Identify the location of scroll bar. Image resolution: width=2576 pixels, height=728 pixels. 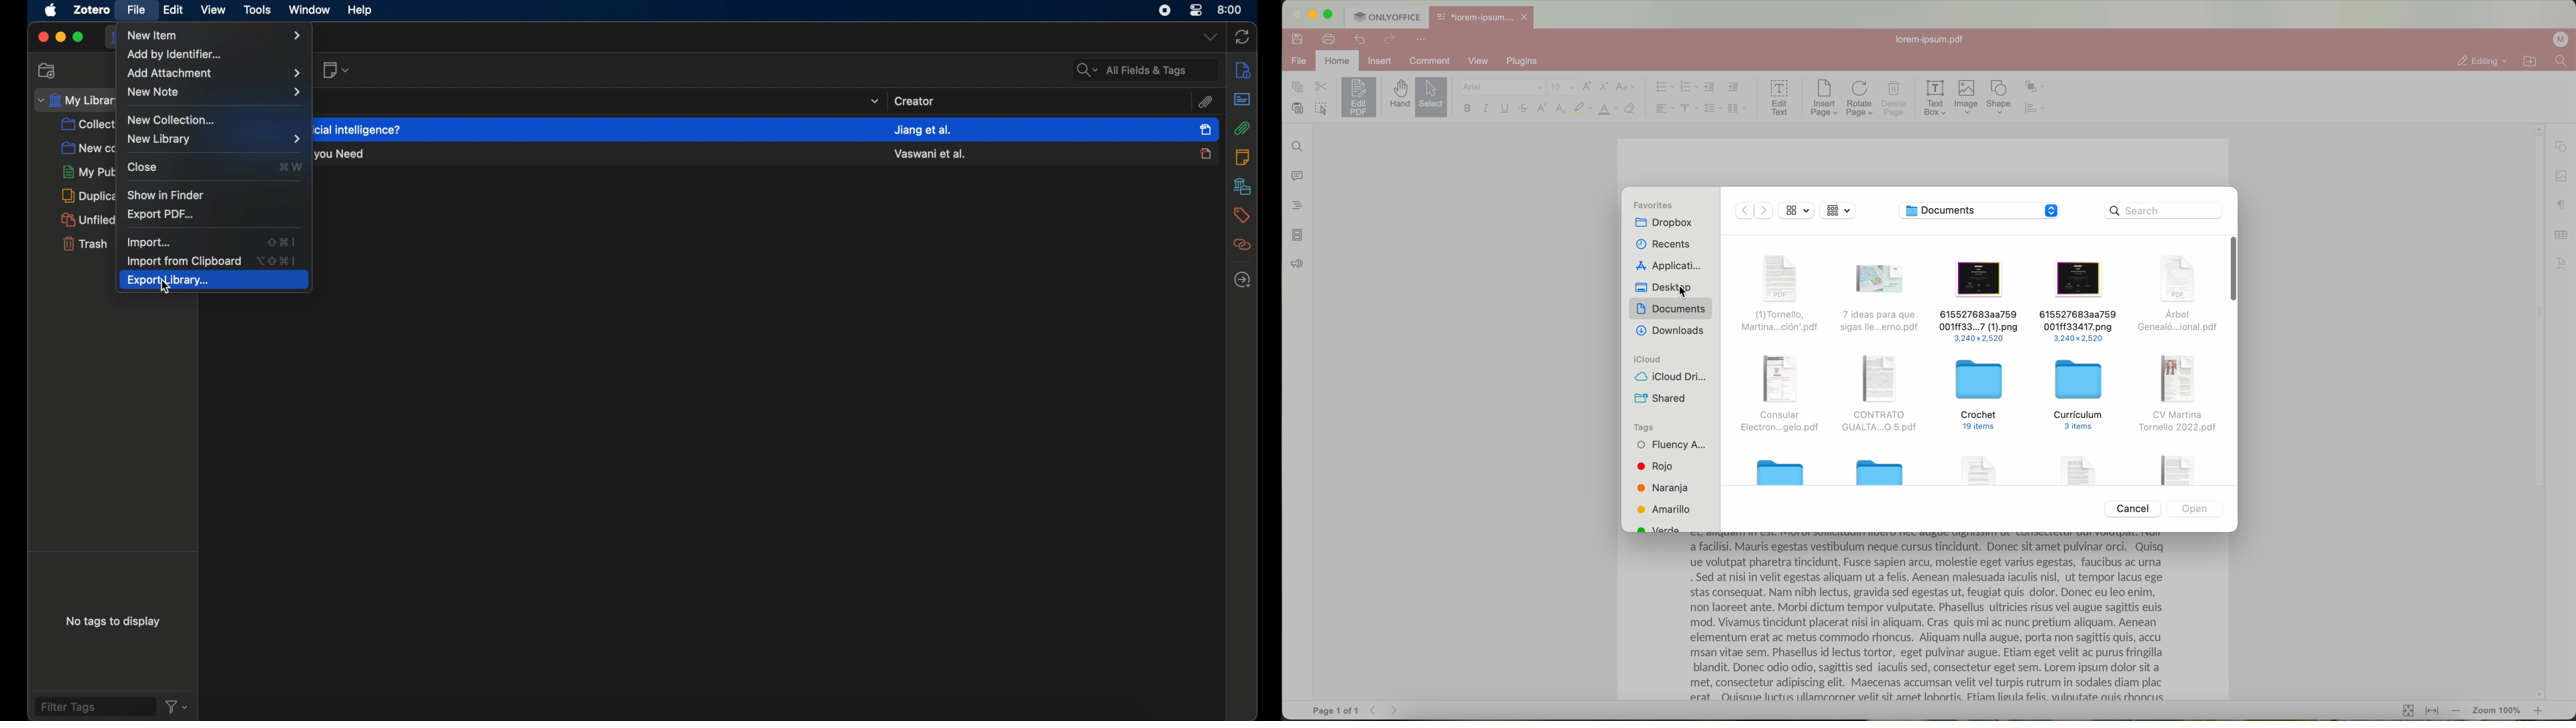
(2534, 412).